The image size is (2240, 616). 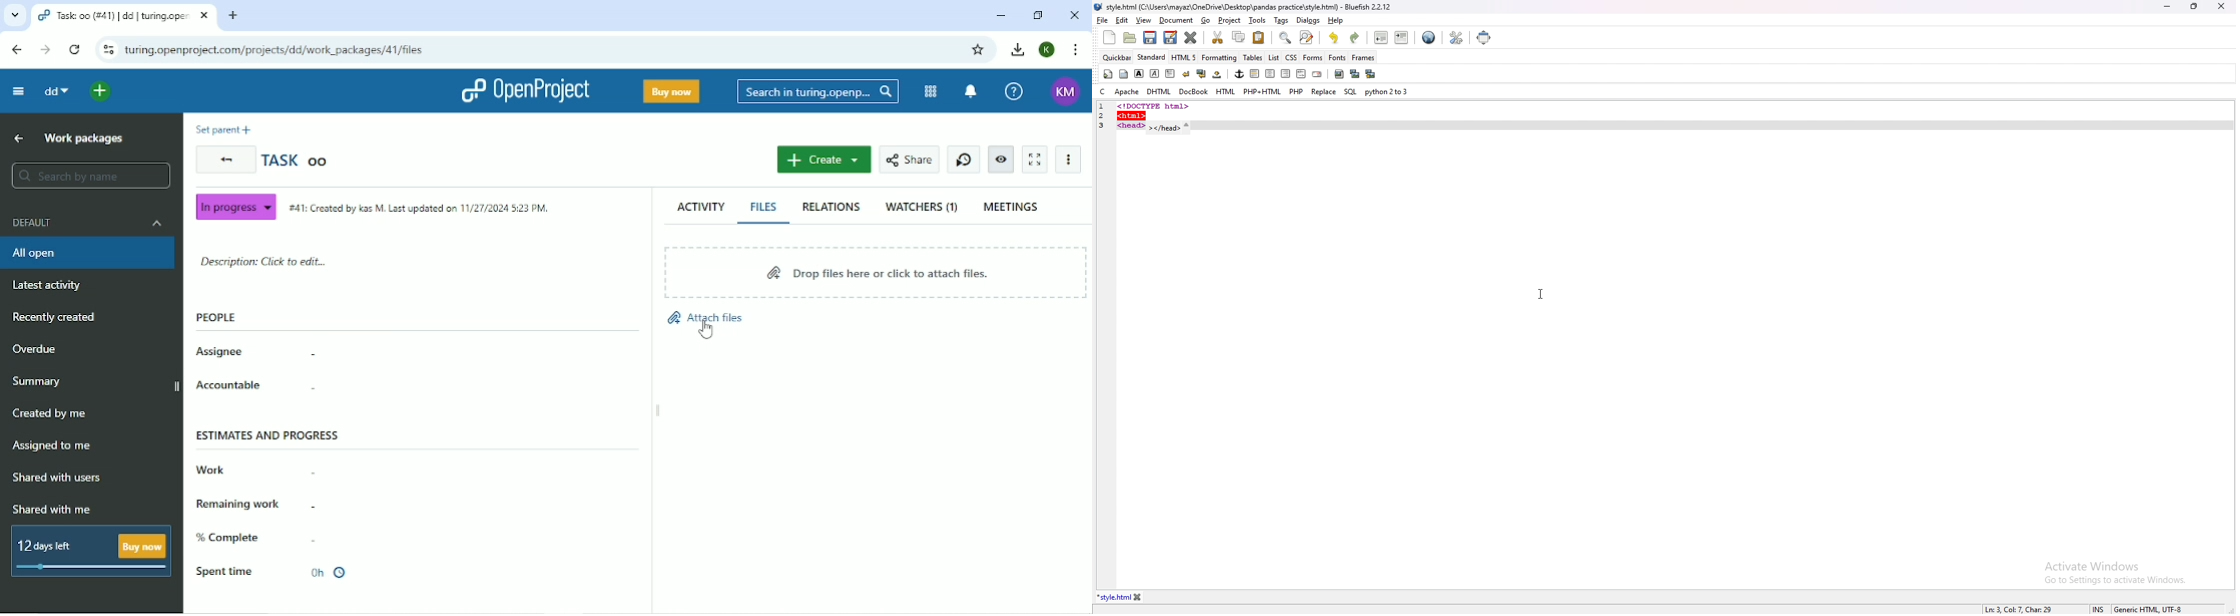 What do you see at coordinates (1388, 92) in the screenshot?
I see `python 2to3` at bounding box center [1388, 92].